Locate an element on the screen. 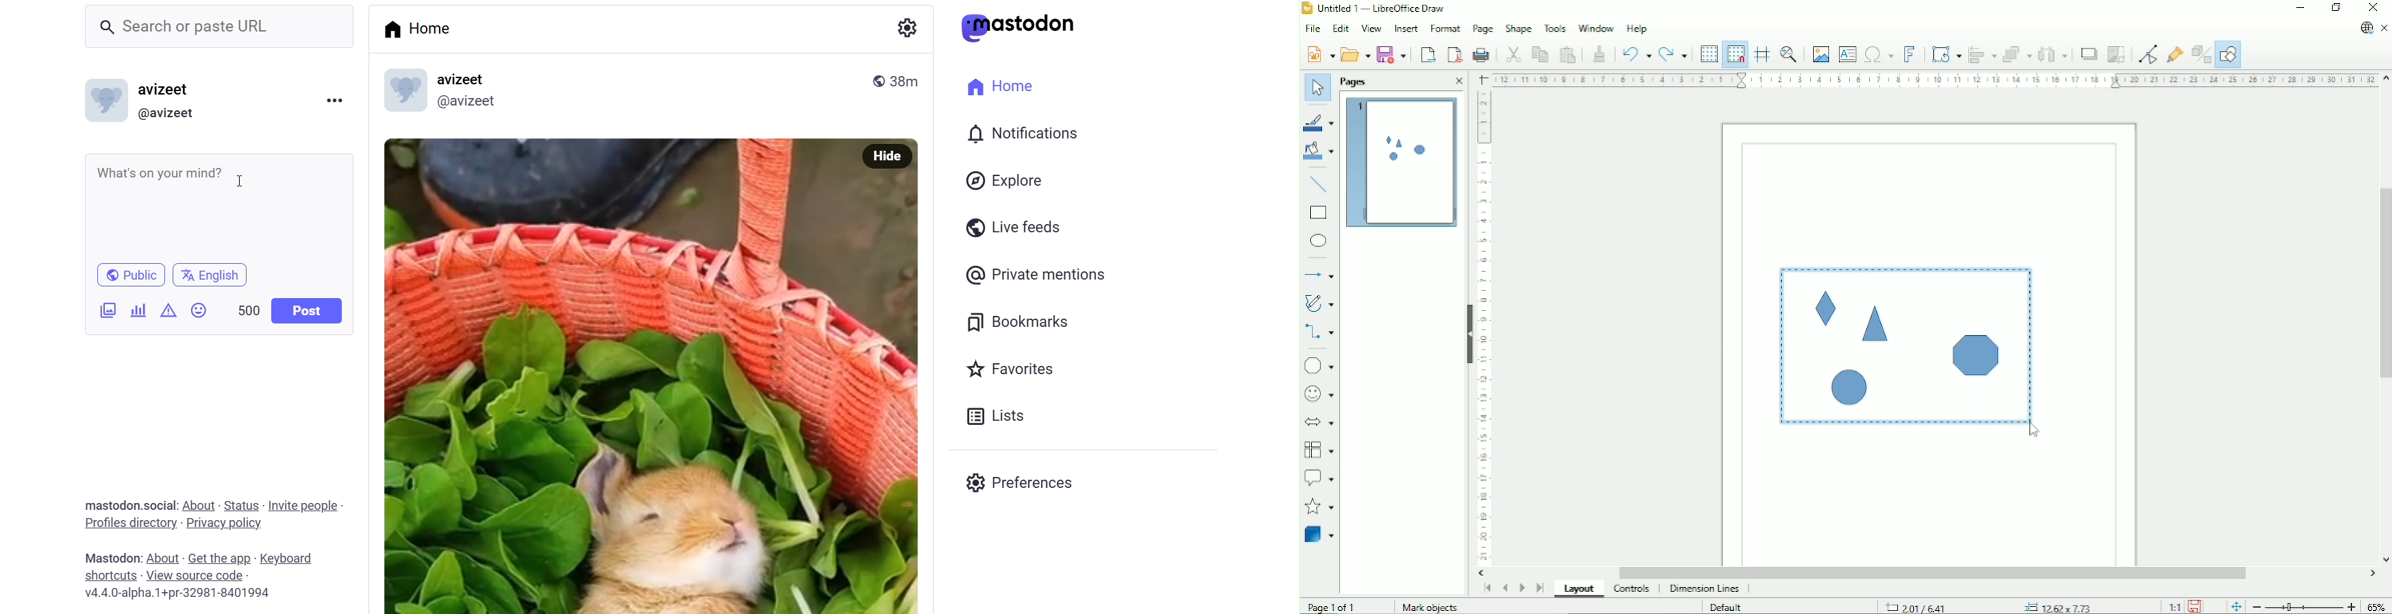  Paste is located at coordinates (1568, 54).